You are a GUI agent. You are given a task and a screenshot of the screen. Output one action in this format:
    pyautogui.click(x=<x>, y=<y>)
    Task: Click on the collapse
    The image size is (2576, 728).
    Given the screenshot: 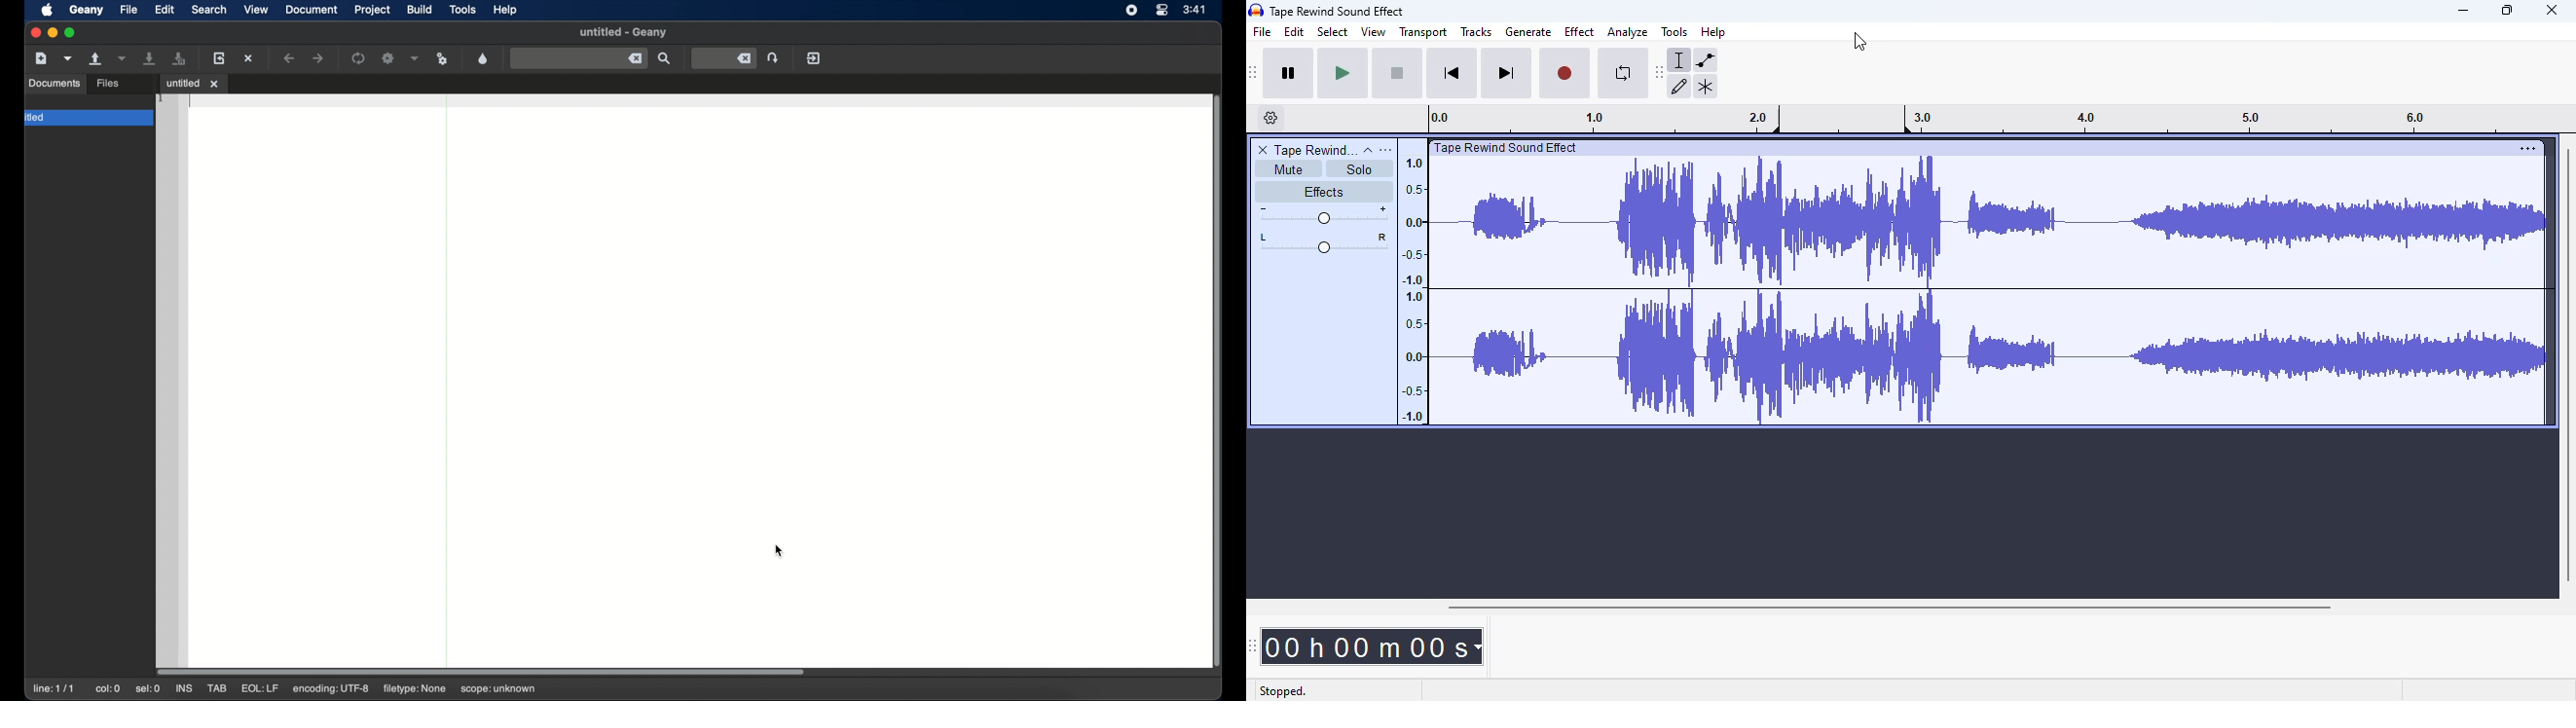 What is the action you would take?
    pyautogui.click(x=1368, y=150)
    